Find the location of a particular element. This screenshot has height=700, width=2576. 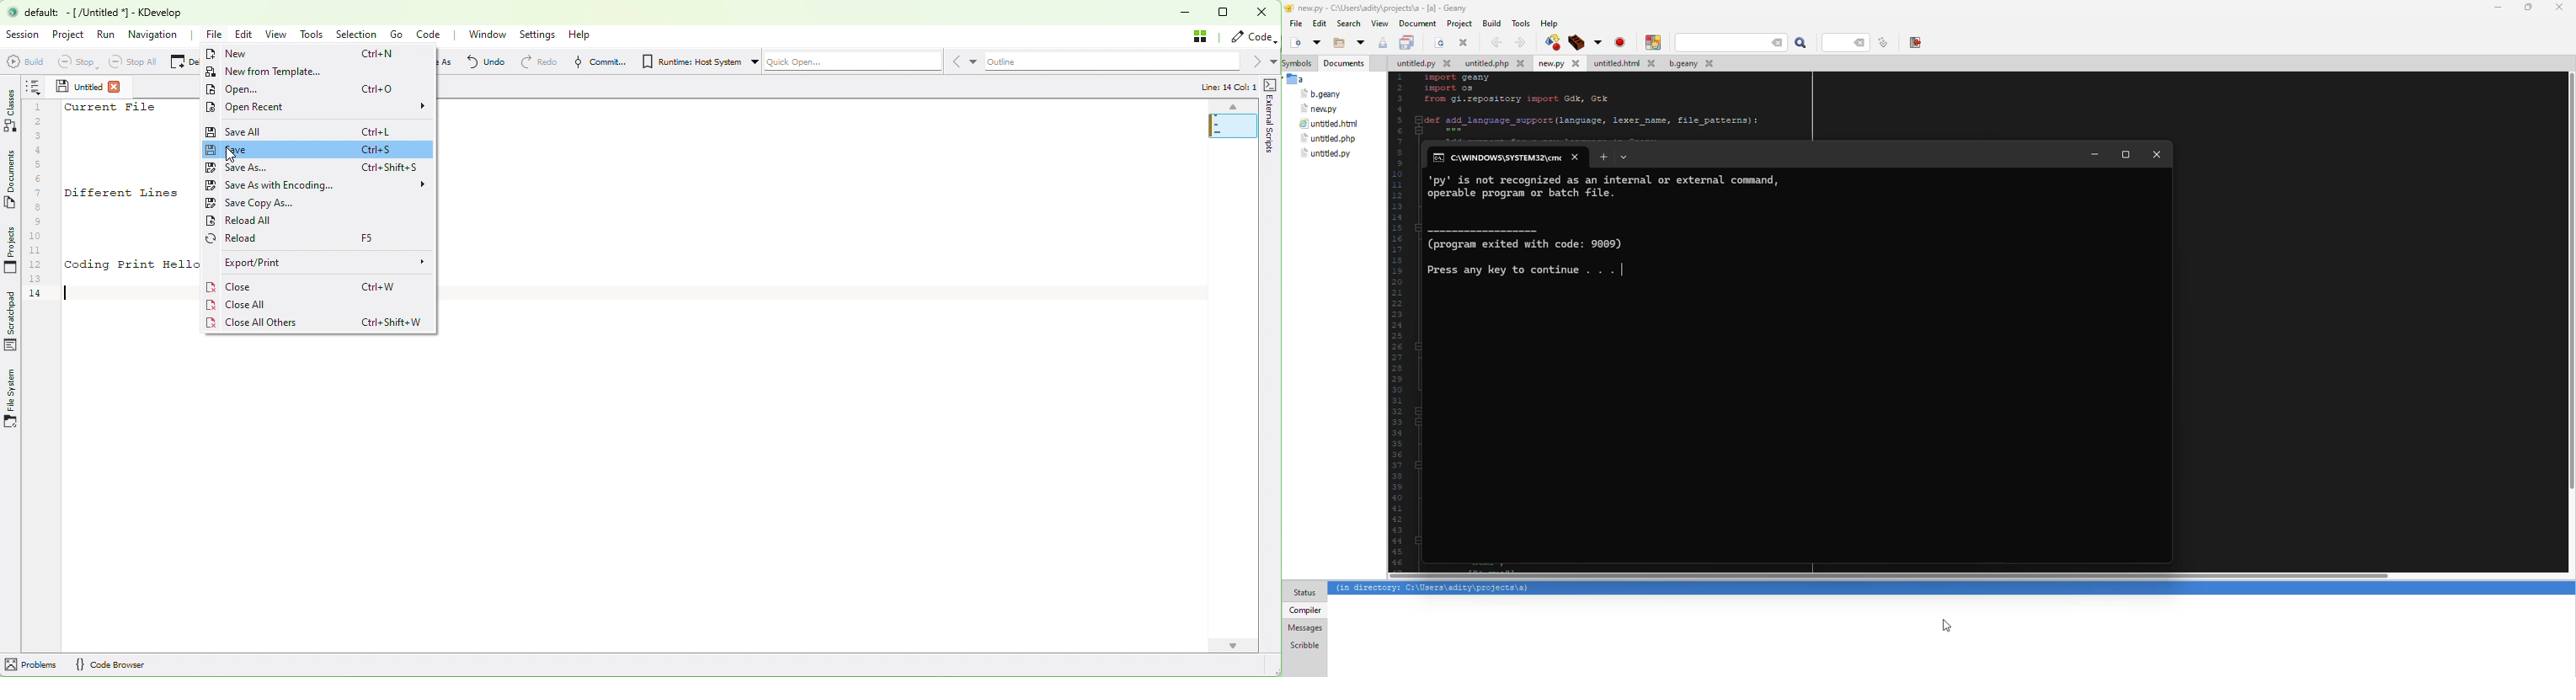

file is located at coordinates (1327, 138).